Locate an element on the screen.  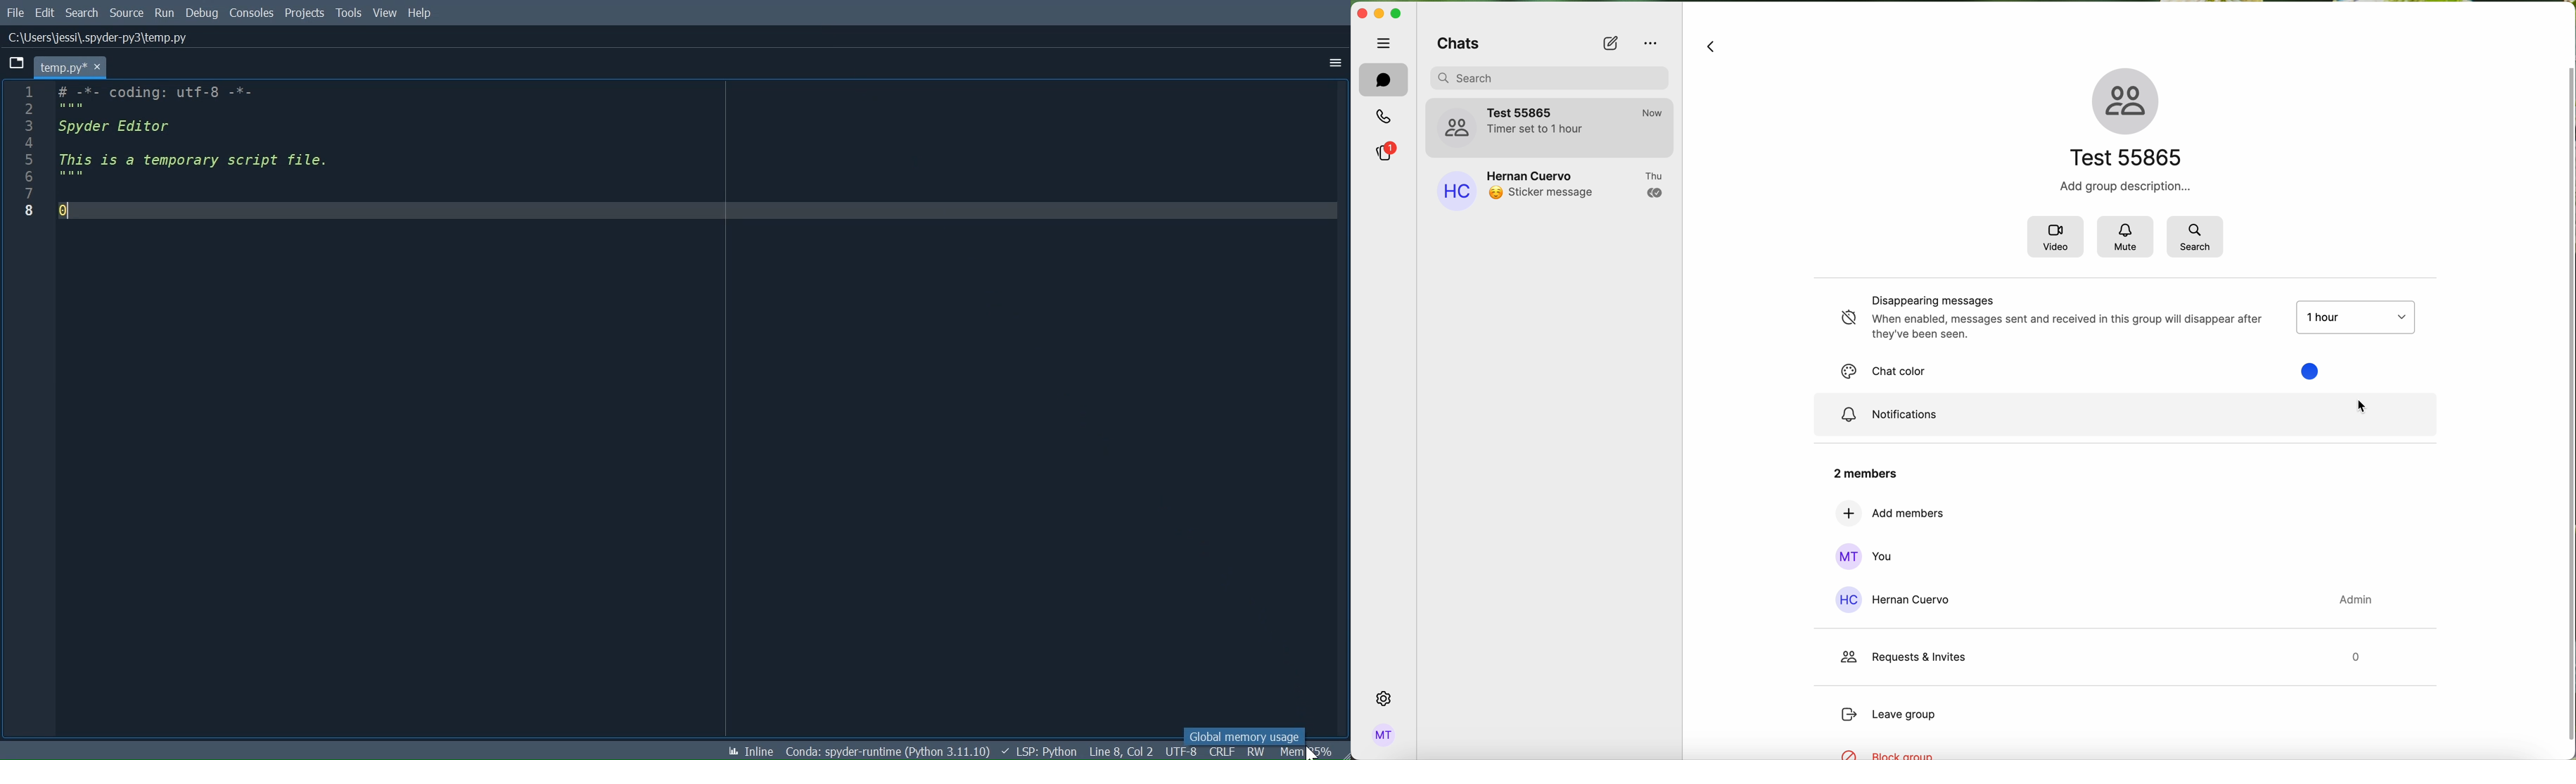
1 2 3 4 5 6 7 8  is located at coordinates (30, 156).